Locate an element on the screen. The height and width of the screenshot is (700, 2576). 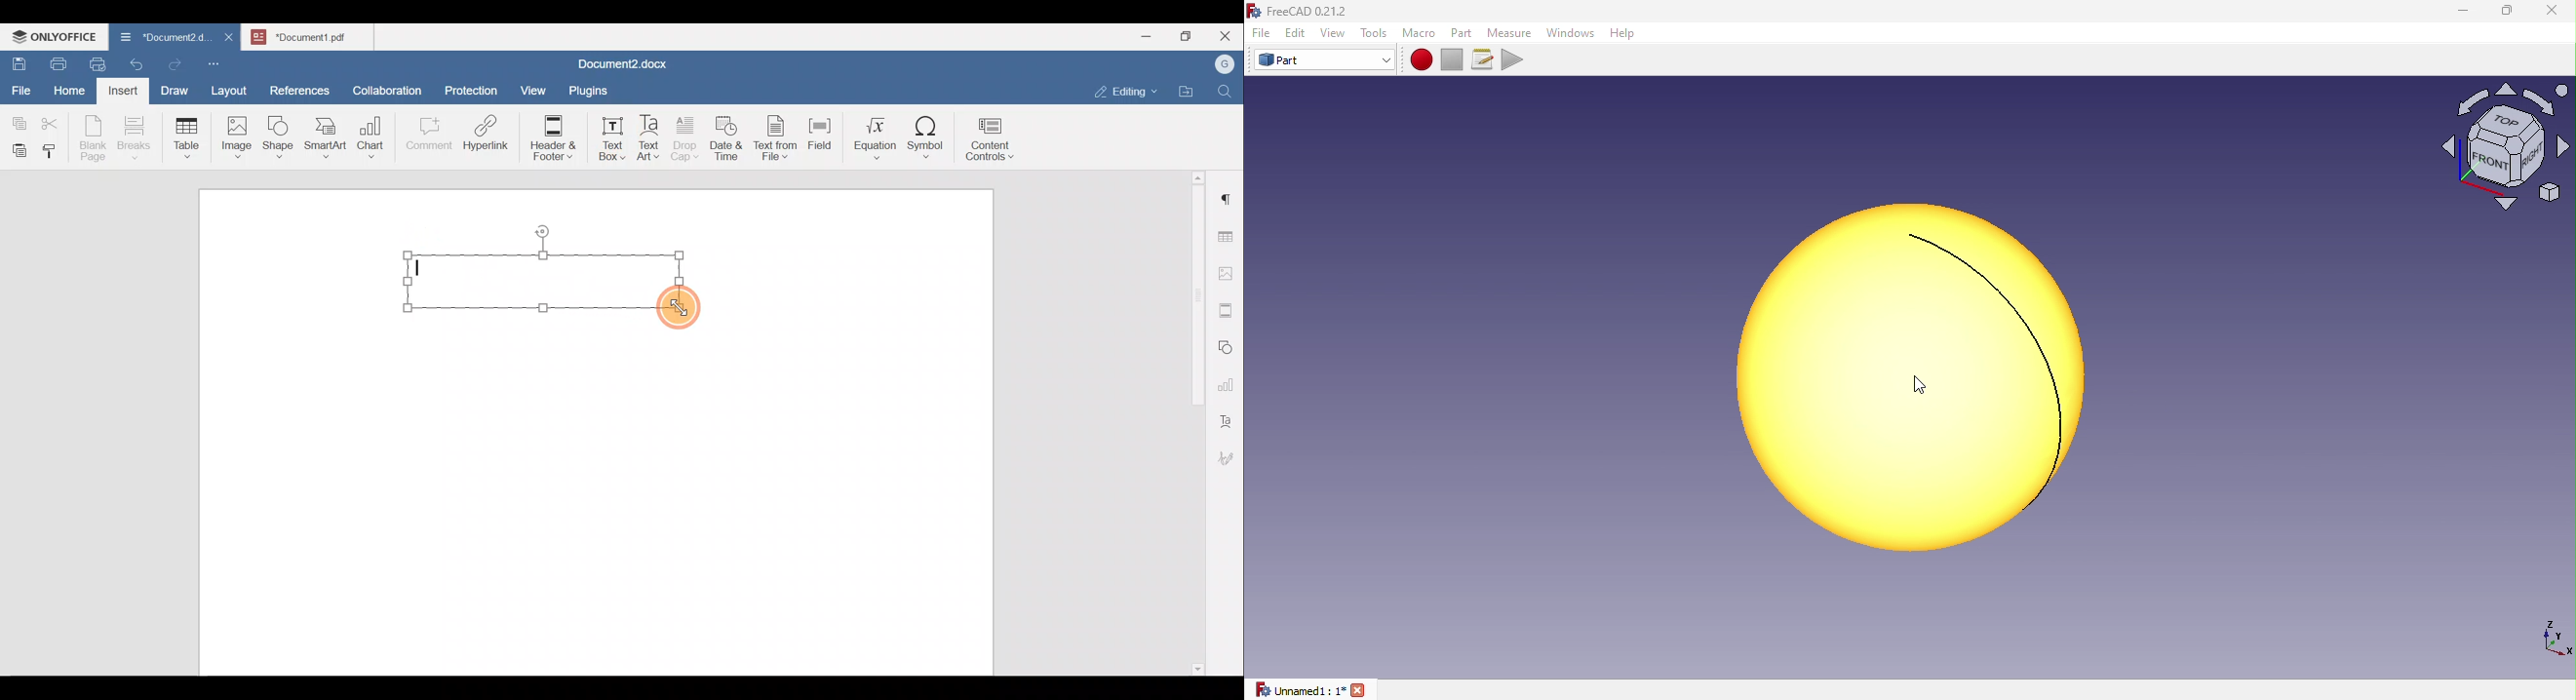
Edit is located at coordinates (1296, 32).